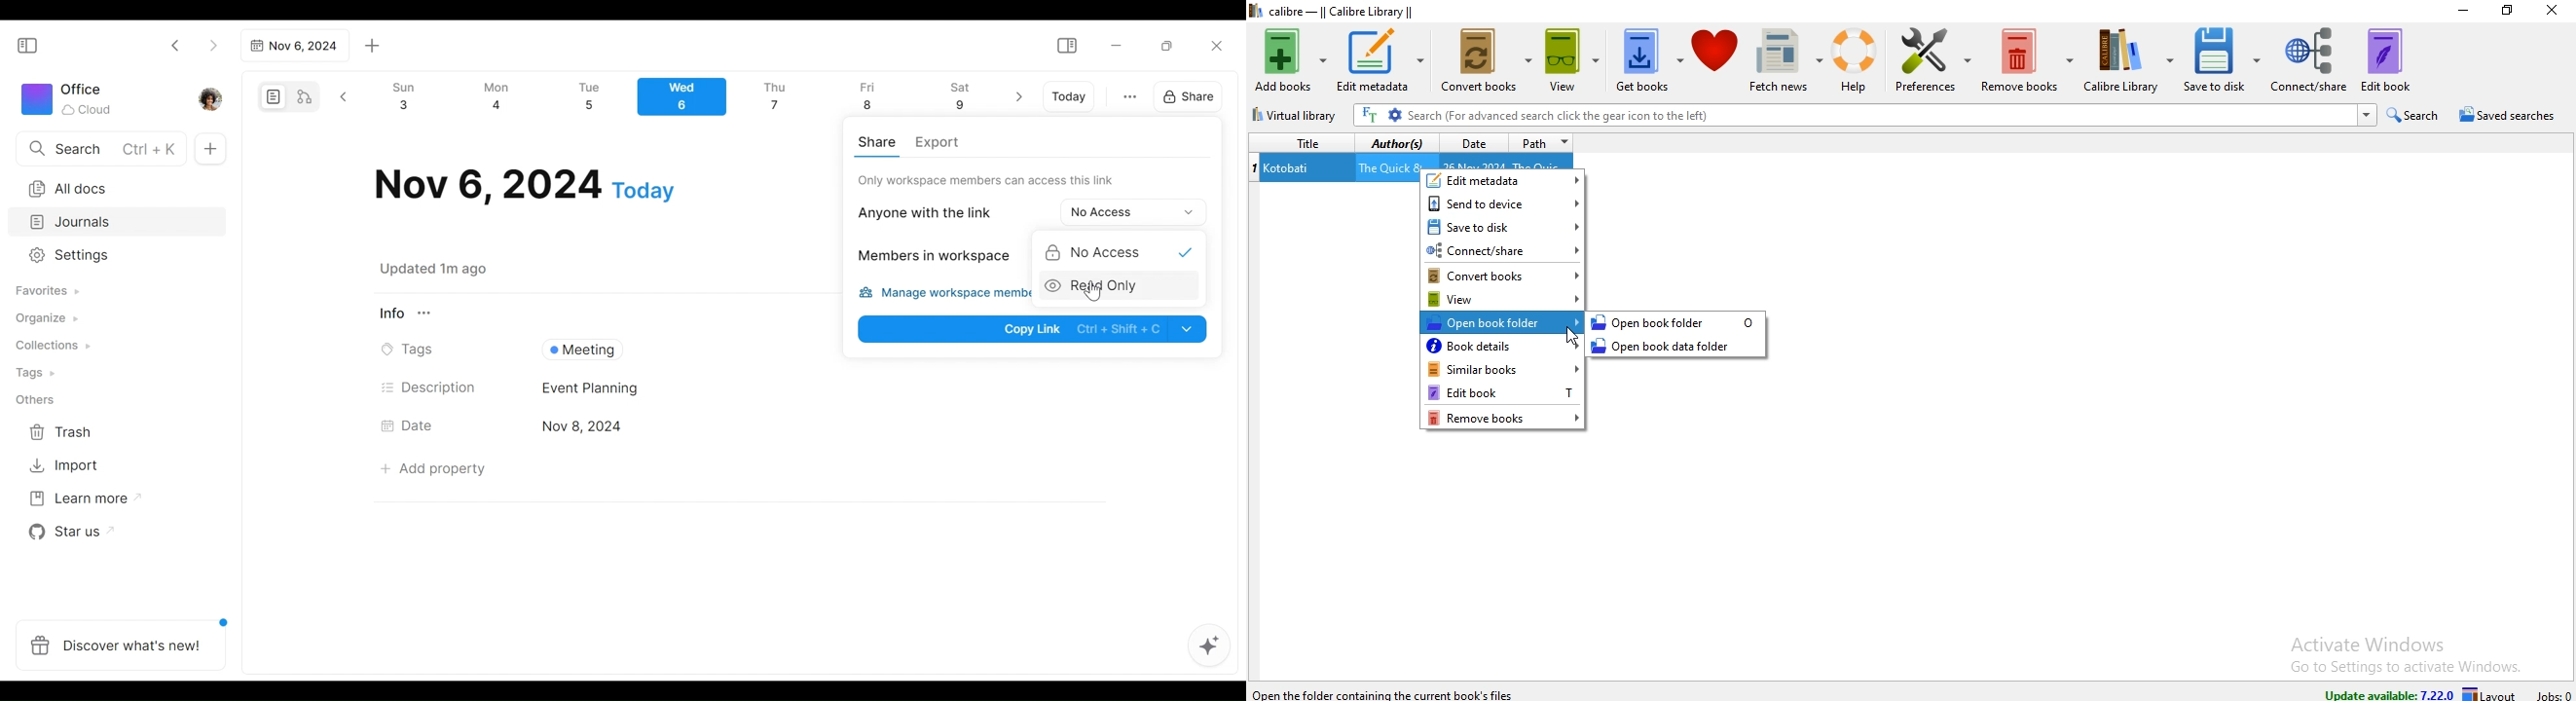  I want to click on convert books, so click(1485, 63).